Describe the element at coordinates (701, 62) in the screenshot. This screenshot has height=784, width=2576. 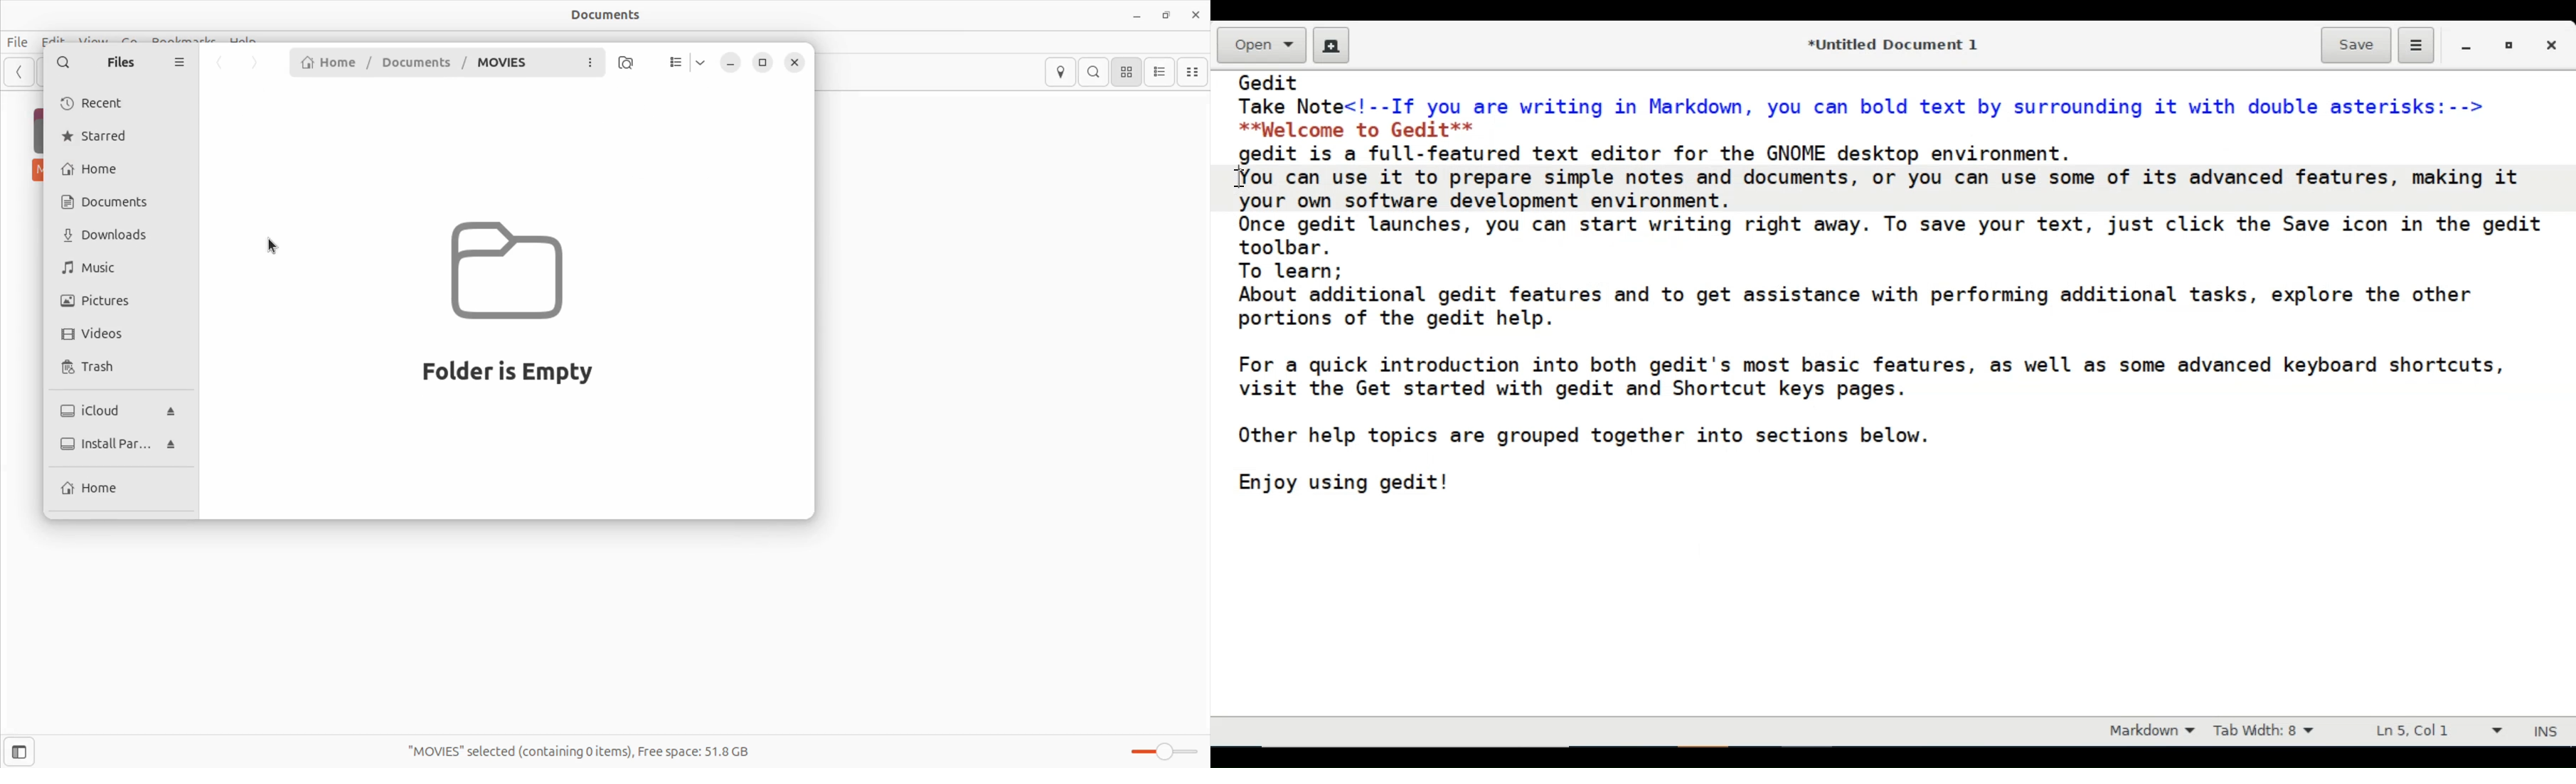
I see `Down Arrow` at that location.